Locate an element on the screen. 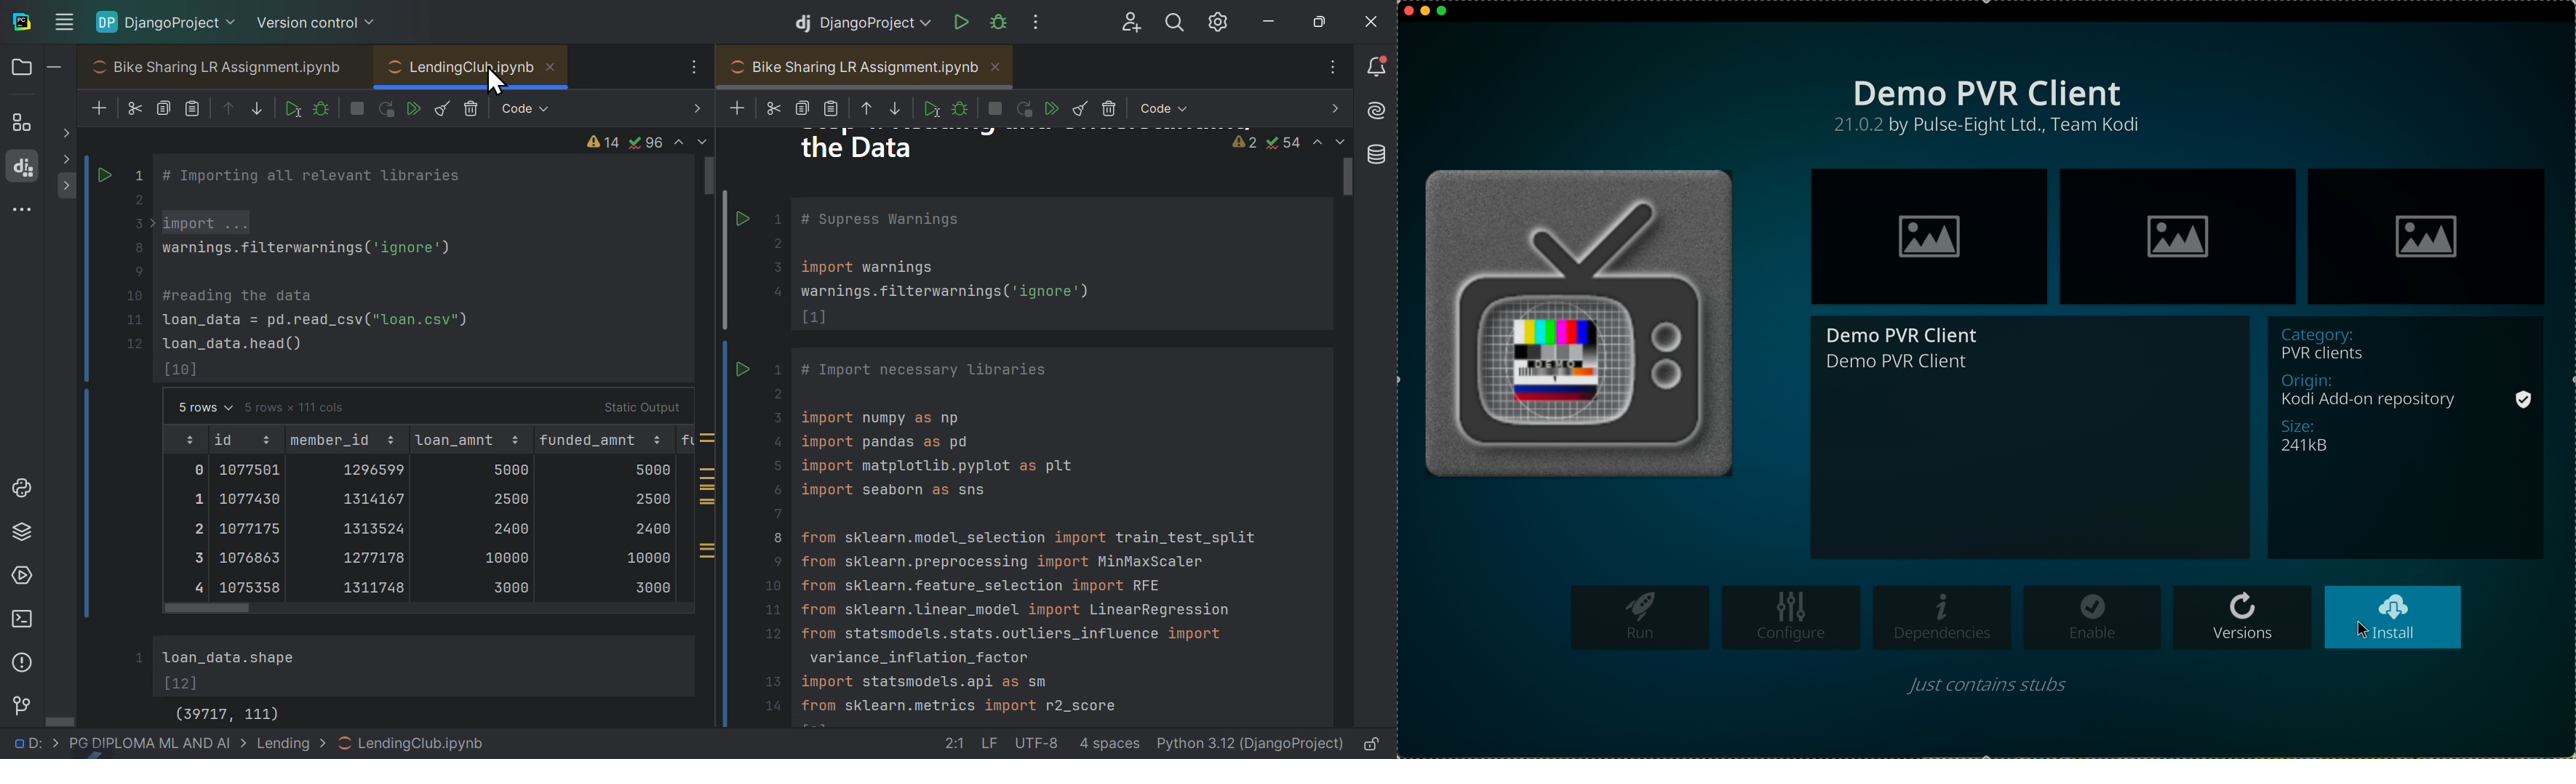  maximize is located at coordinates (1442, 14).